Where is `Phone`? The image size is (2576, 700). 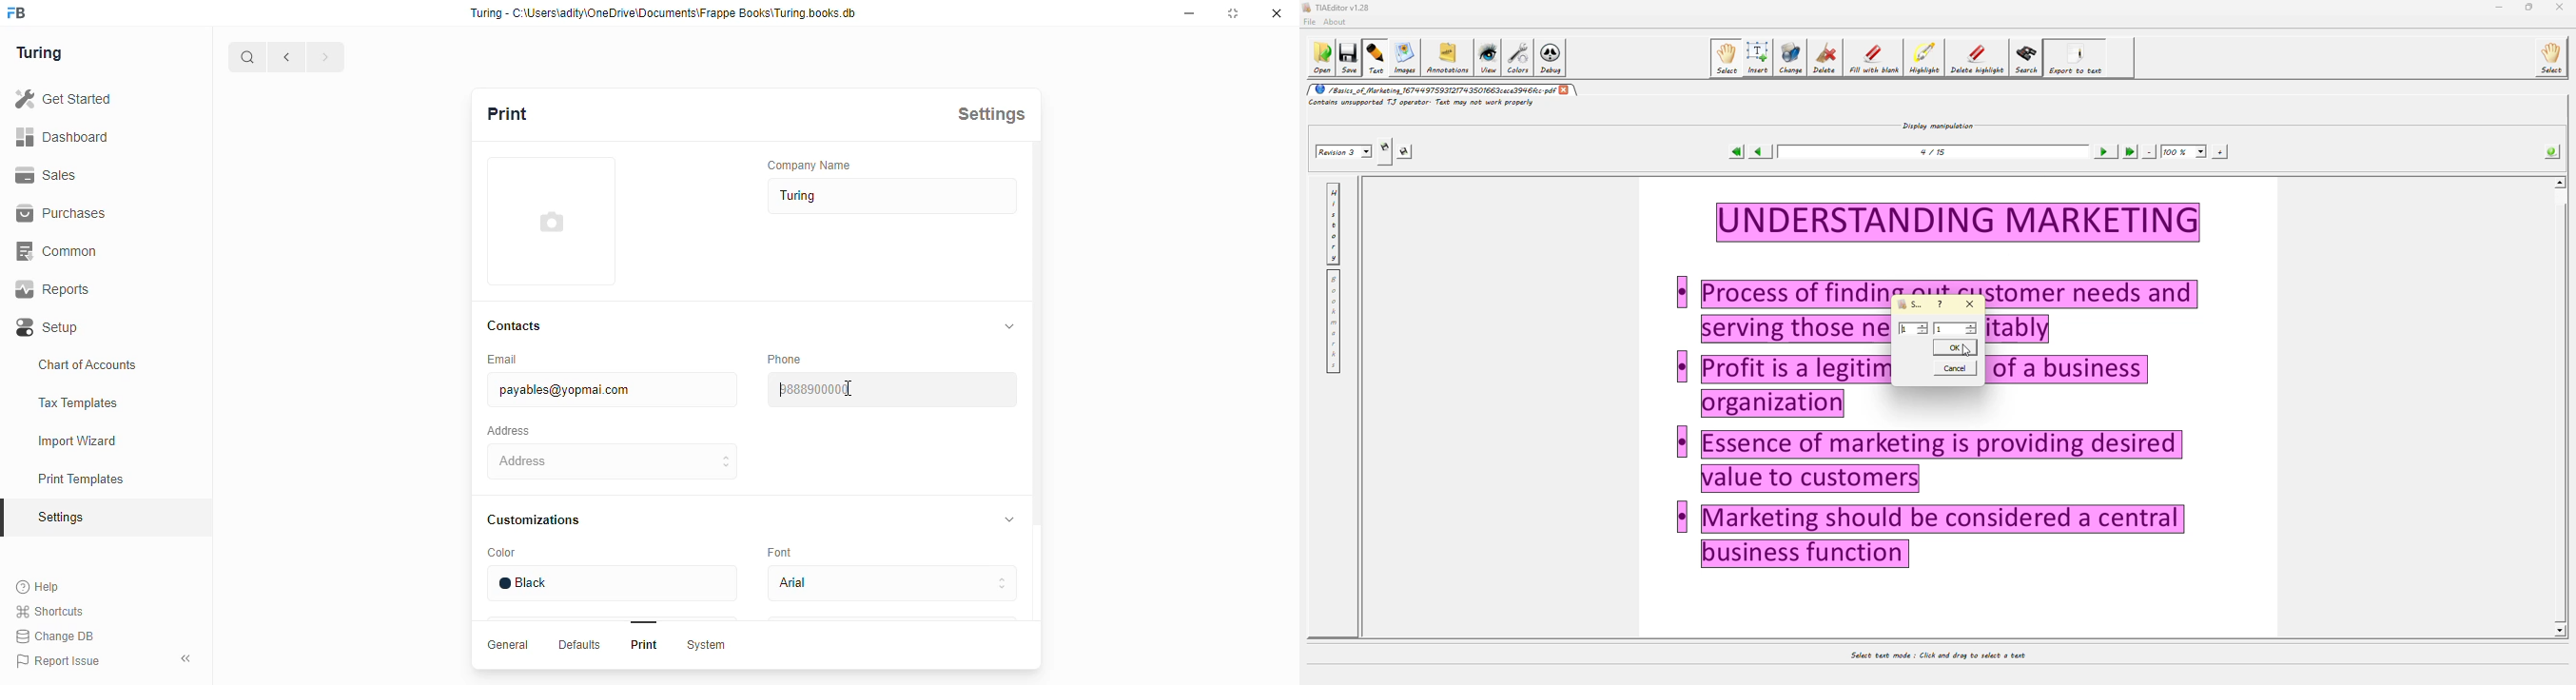
Phone is located at coordinates (789, 359).